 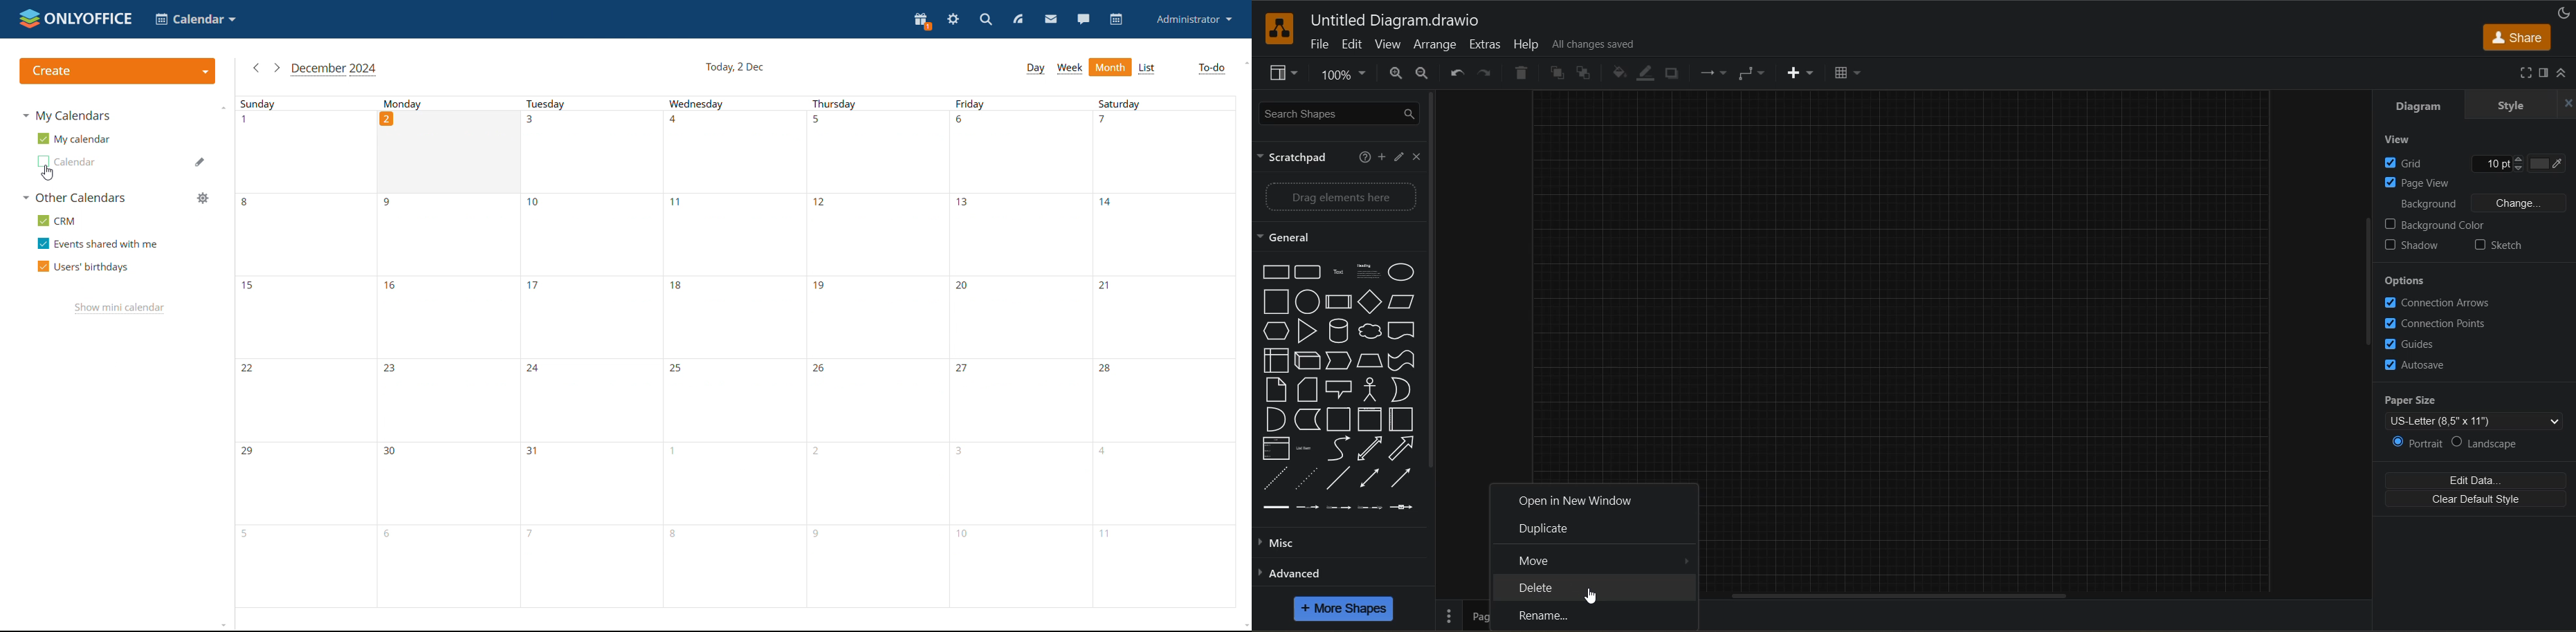 What do you see at coordinates (2494, 440) in the screenshot?
I see `landscape` at bounding box center [2494, 440].